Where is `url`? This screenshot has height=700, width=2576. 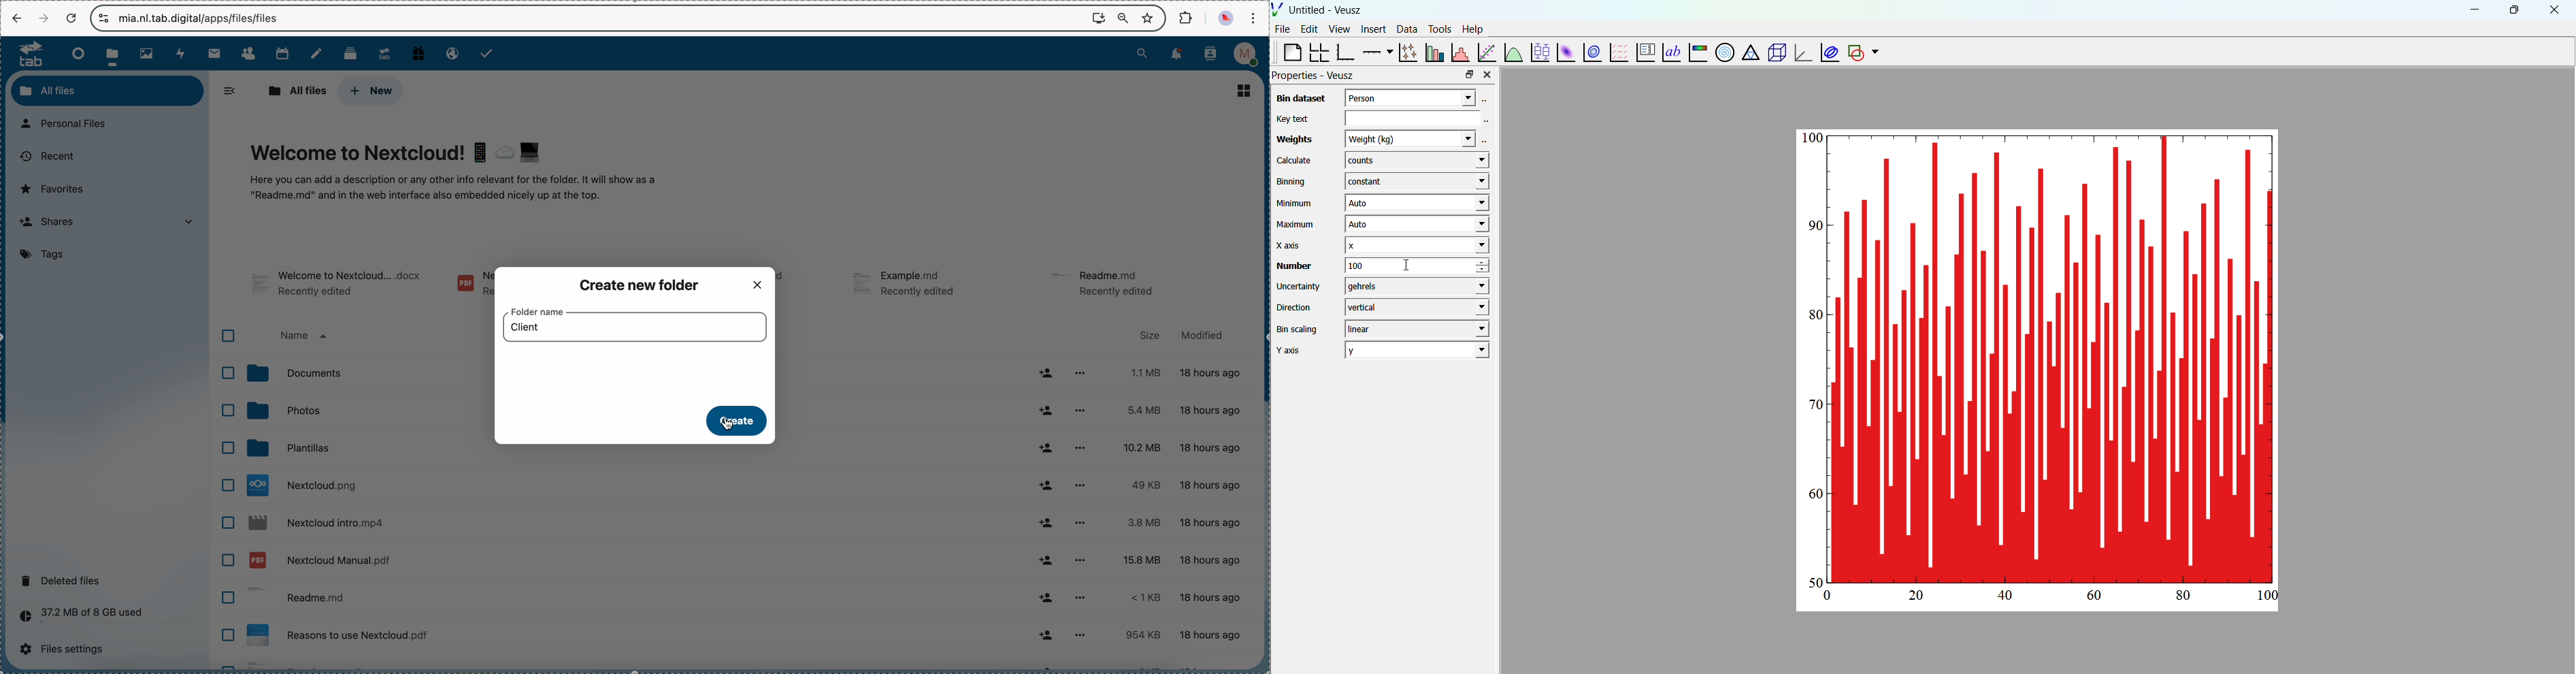 url is located at coordinates (207, 18).